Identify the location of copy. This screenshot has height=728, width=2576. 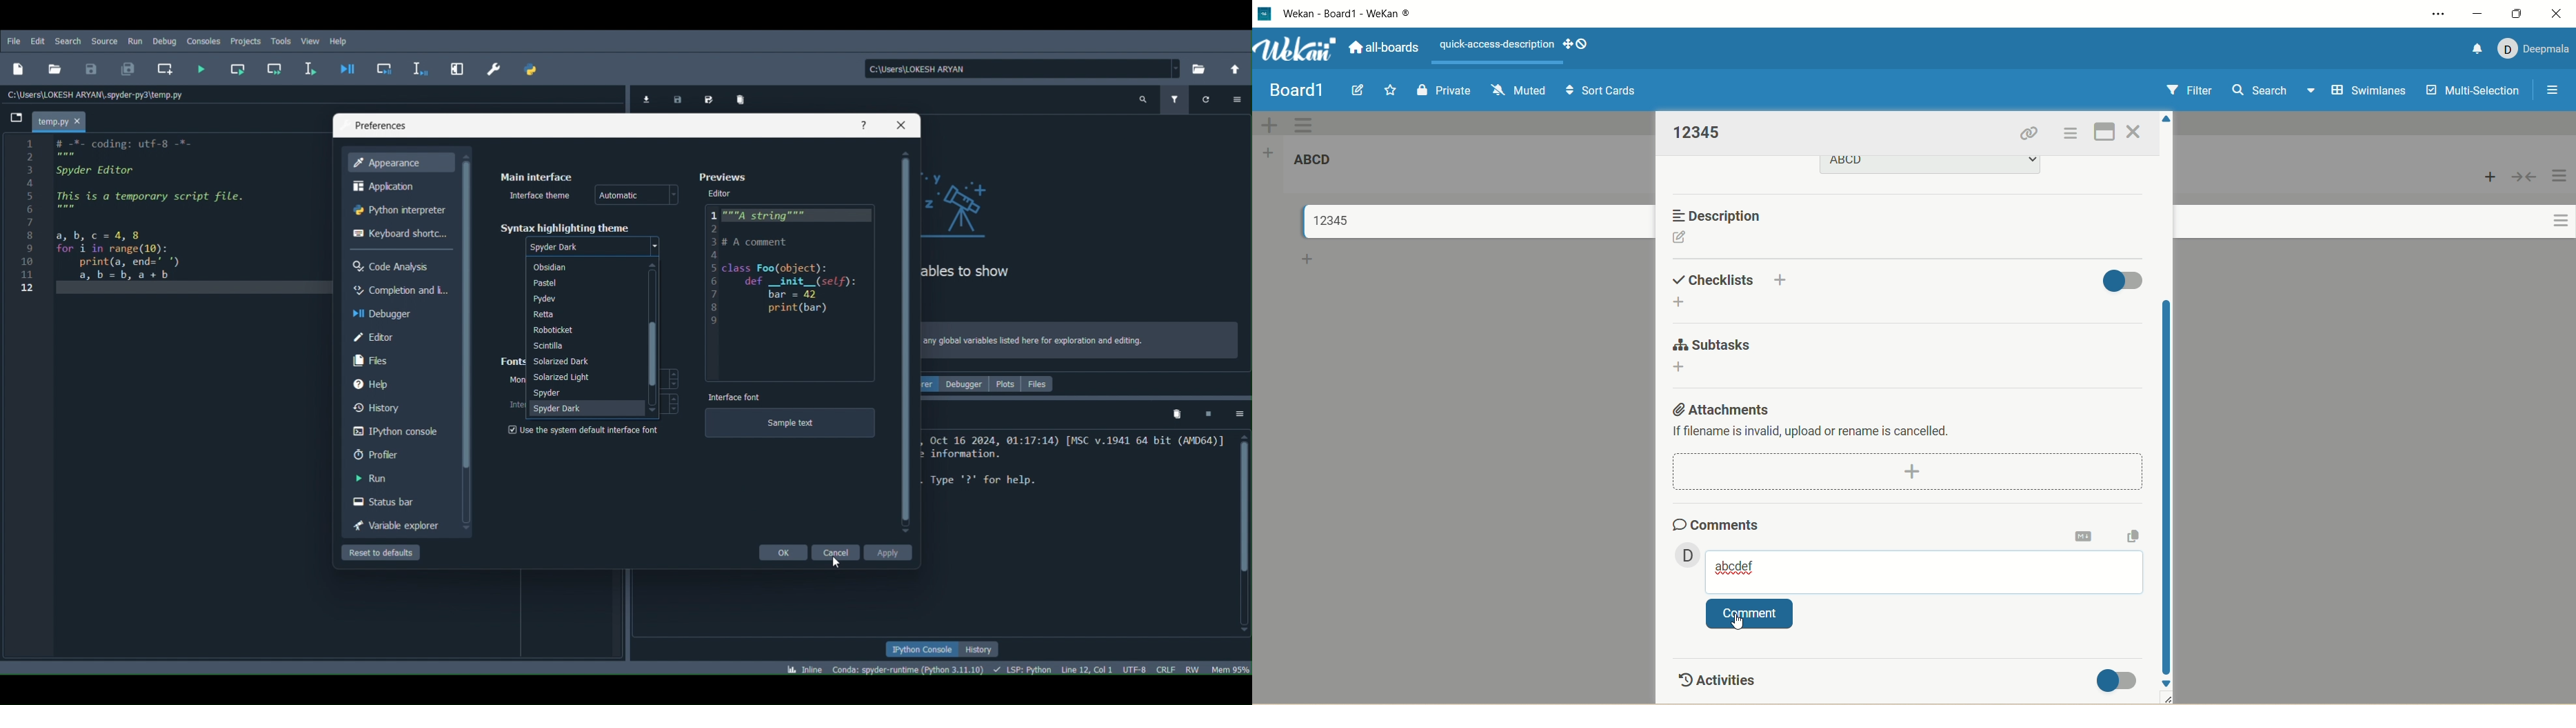
(2134, 535).